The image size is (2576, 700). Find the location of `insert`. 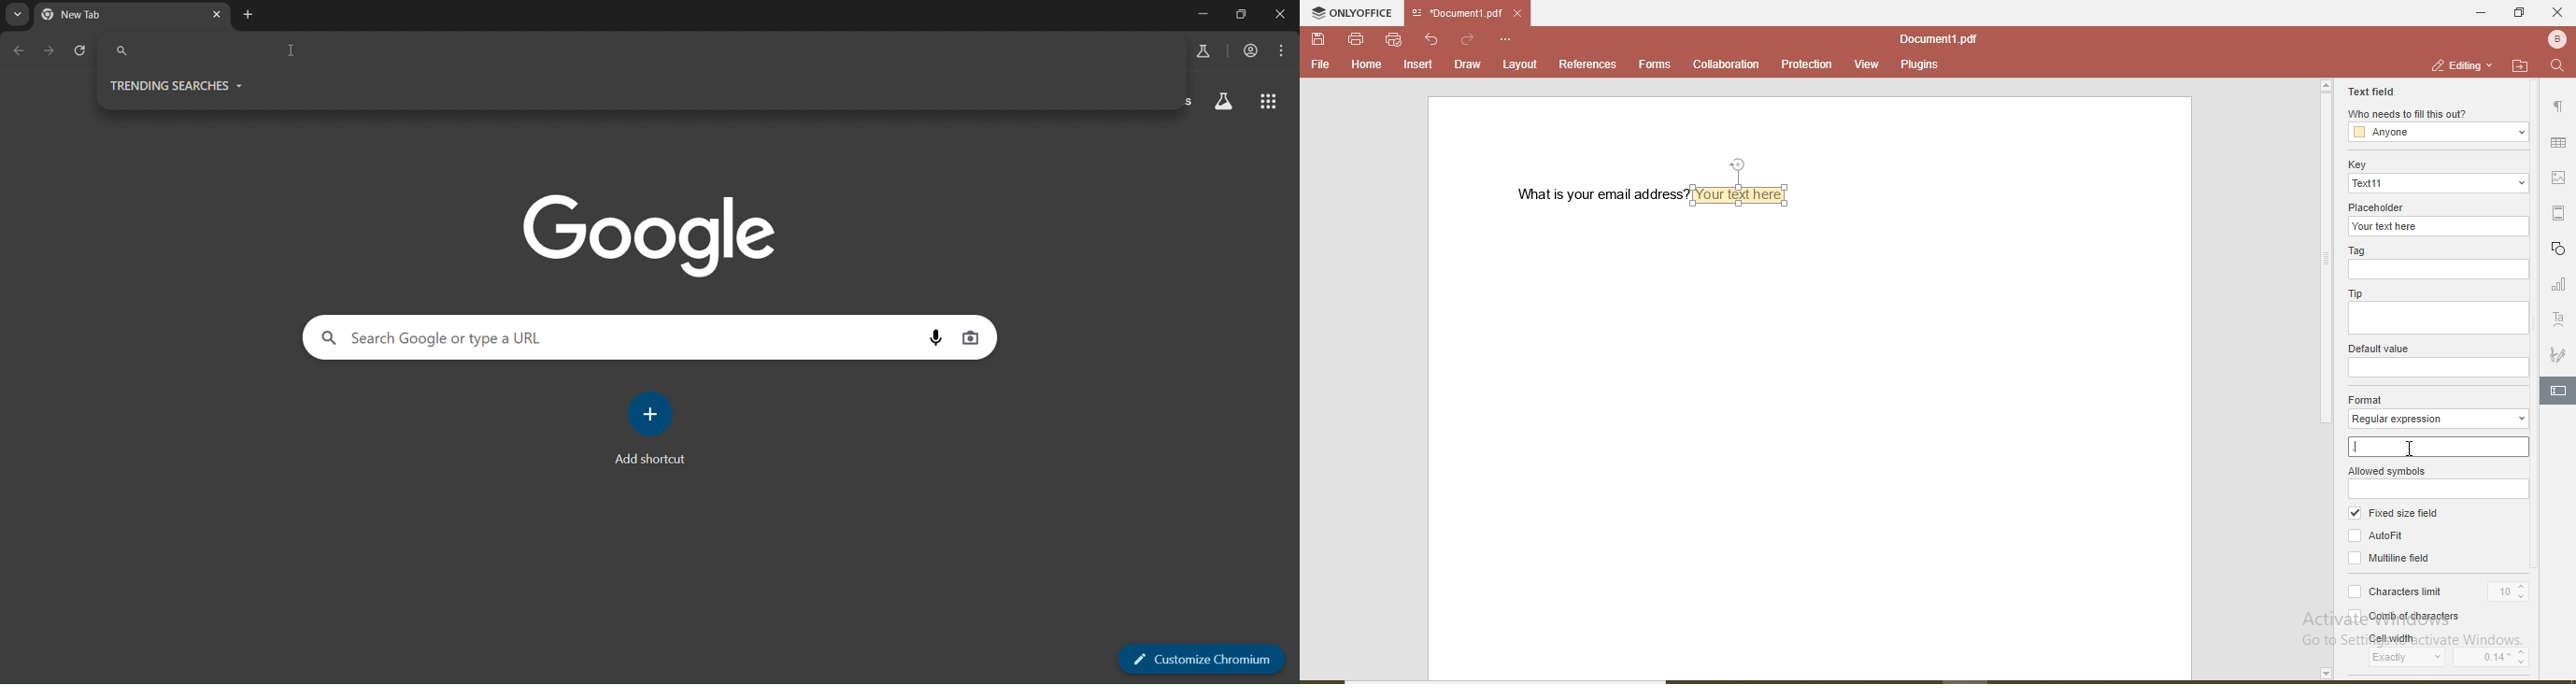

insert is located at coordinates (1419, 65).